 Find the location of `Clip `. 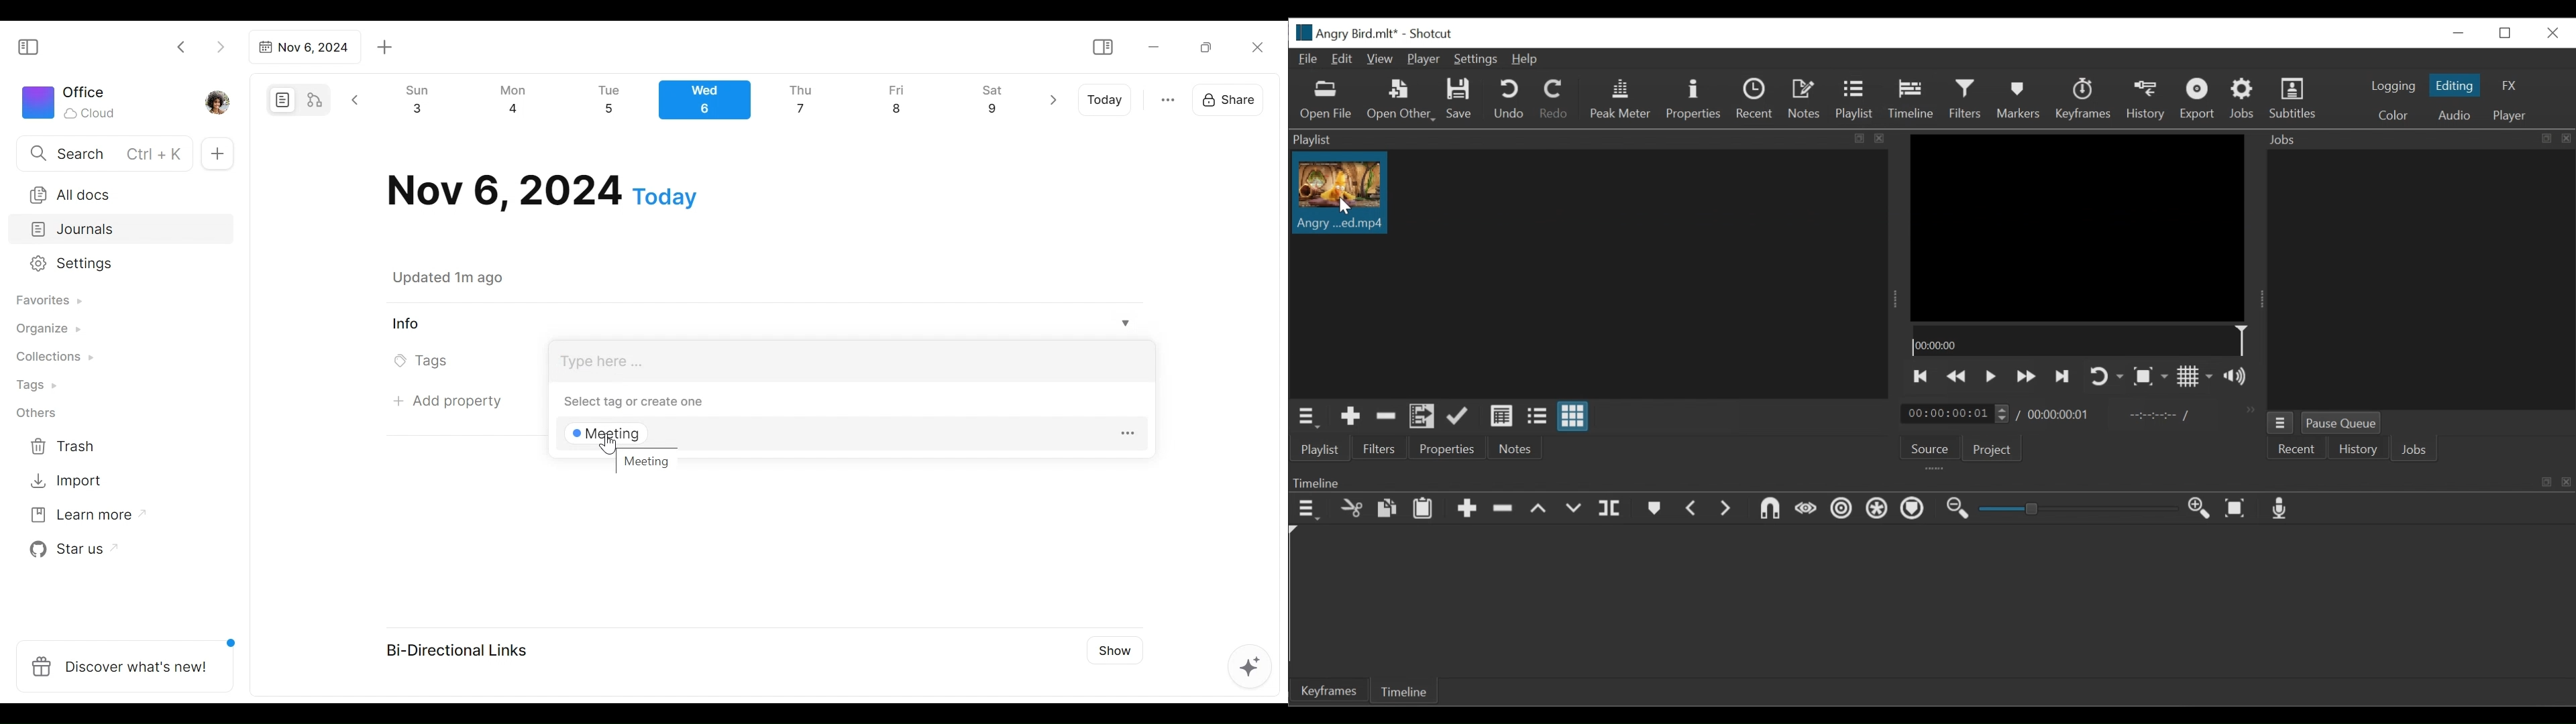

Clip  is located at coordinates (1348, 196).